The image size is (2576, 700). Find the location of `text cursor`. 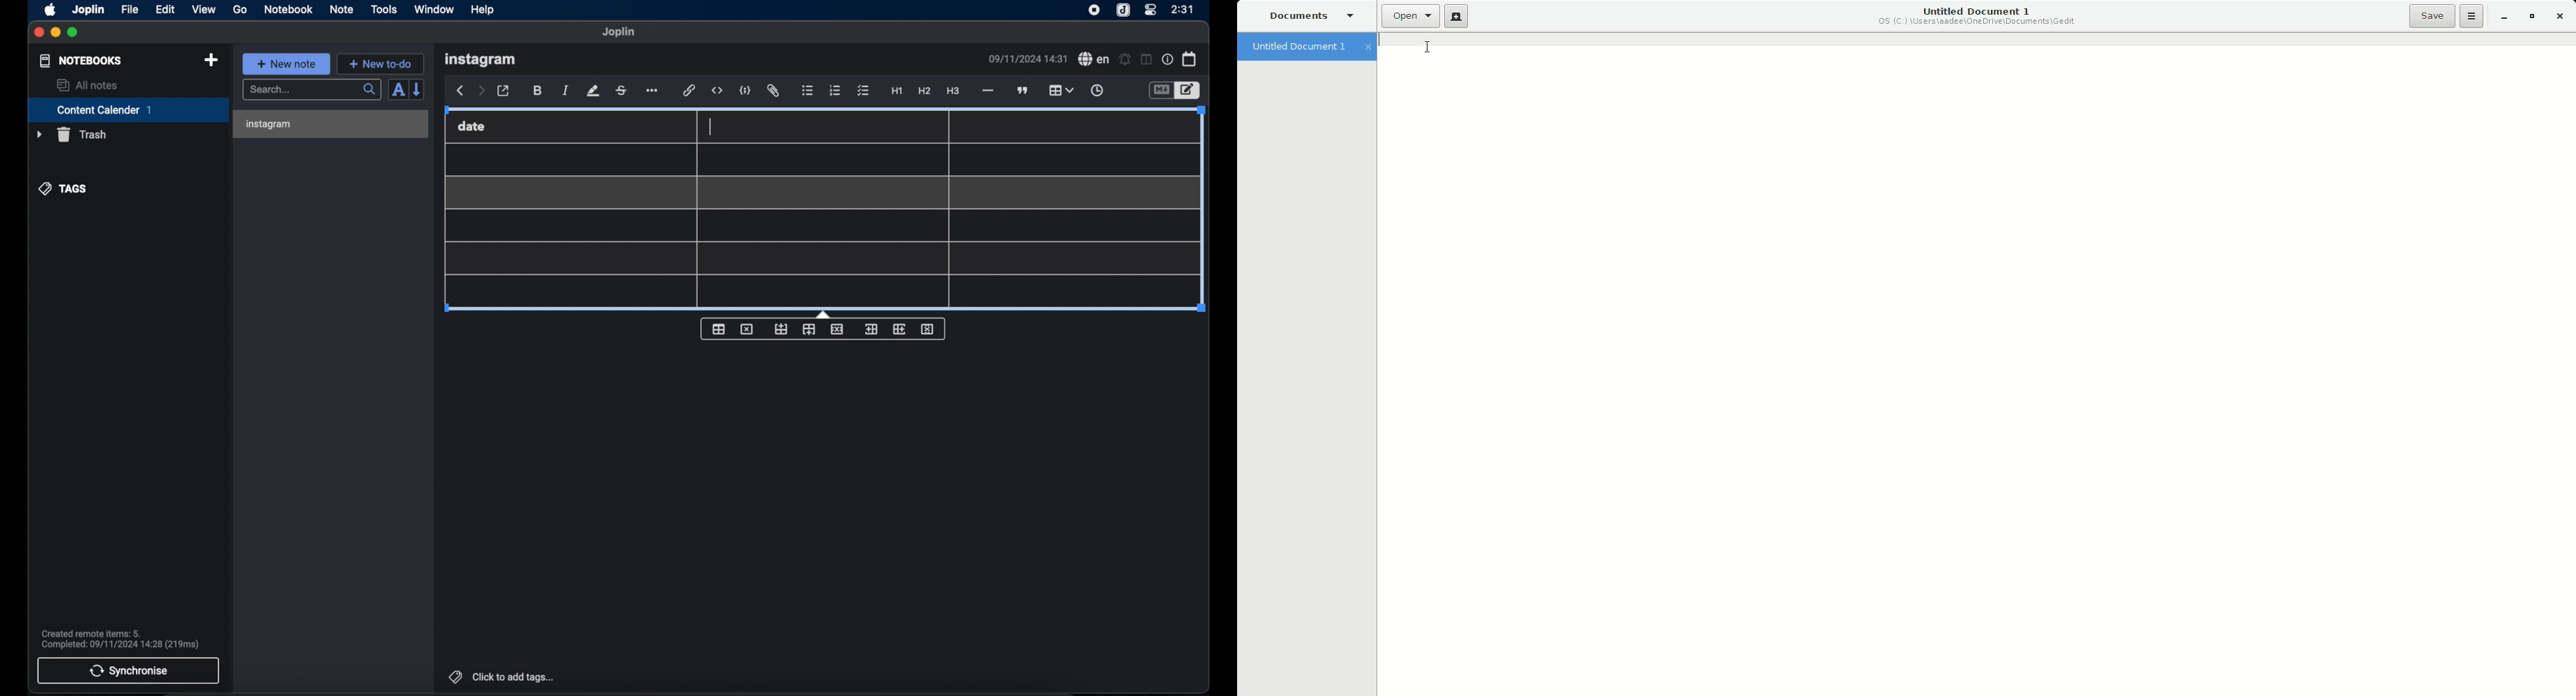

text cursor is located at coordinates (711, 126).